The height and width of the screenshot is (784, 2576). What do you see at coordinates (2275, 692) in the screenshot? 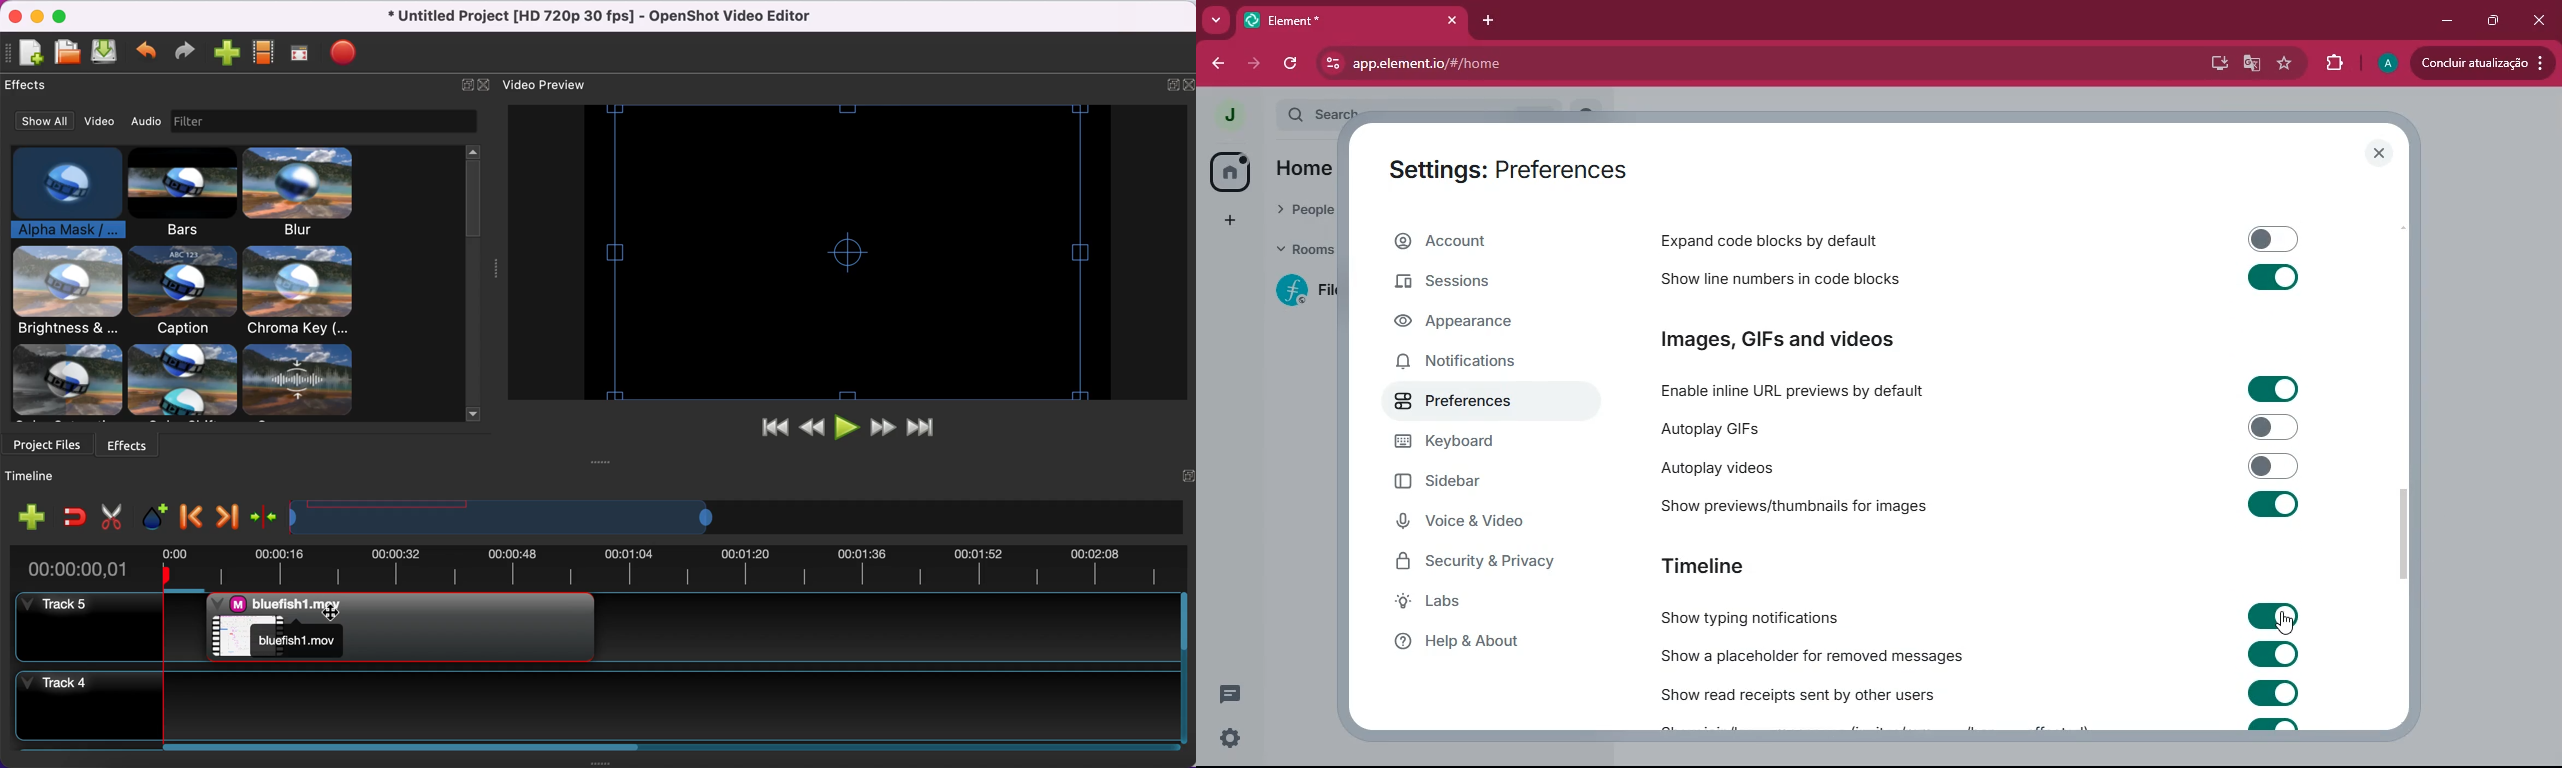
I see `toggle on/off` at bounding box center [2275, 692].